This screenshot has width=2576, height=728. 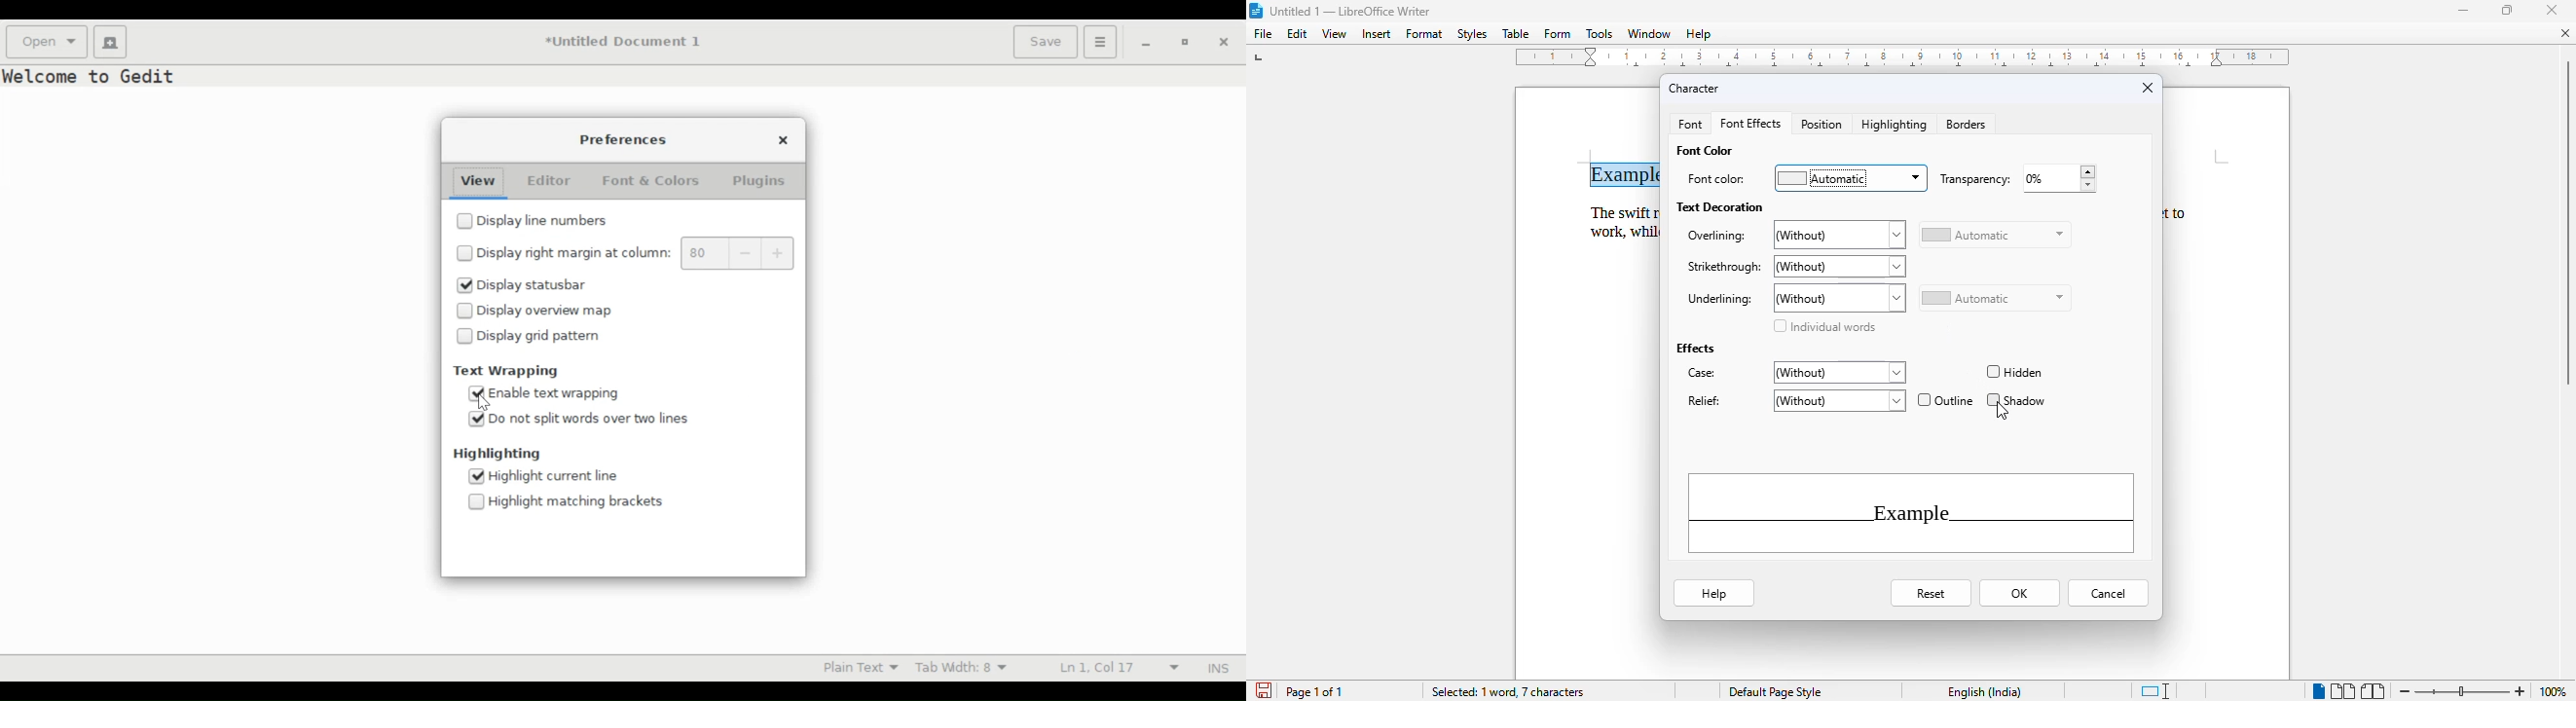 What do you see at coordinates (464, 285) in the screenshot?
I see `checked checkbox` at bounding box center [464, 285].